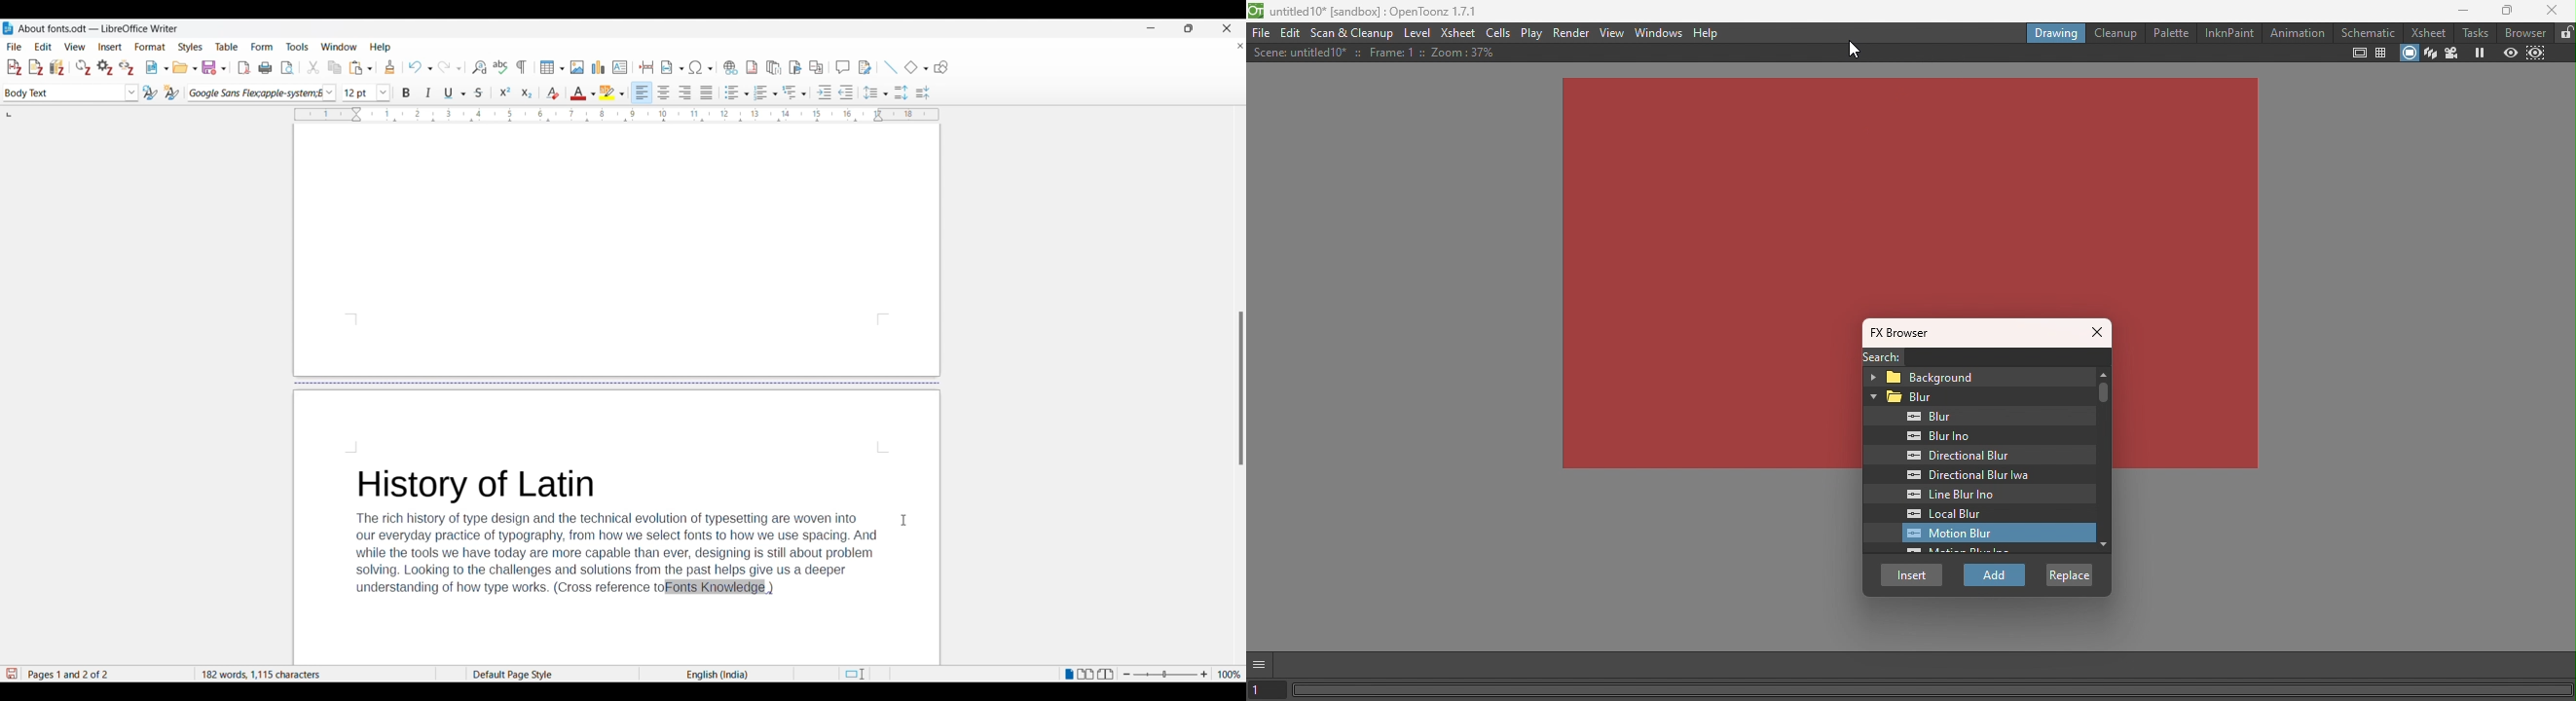  Describe the element at coordinates (265, 68) in the screenshot. I see `Print` at that location.